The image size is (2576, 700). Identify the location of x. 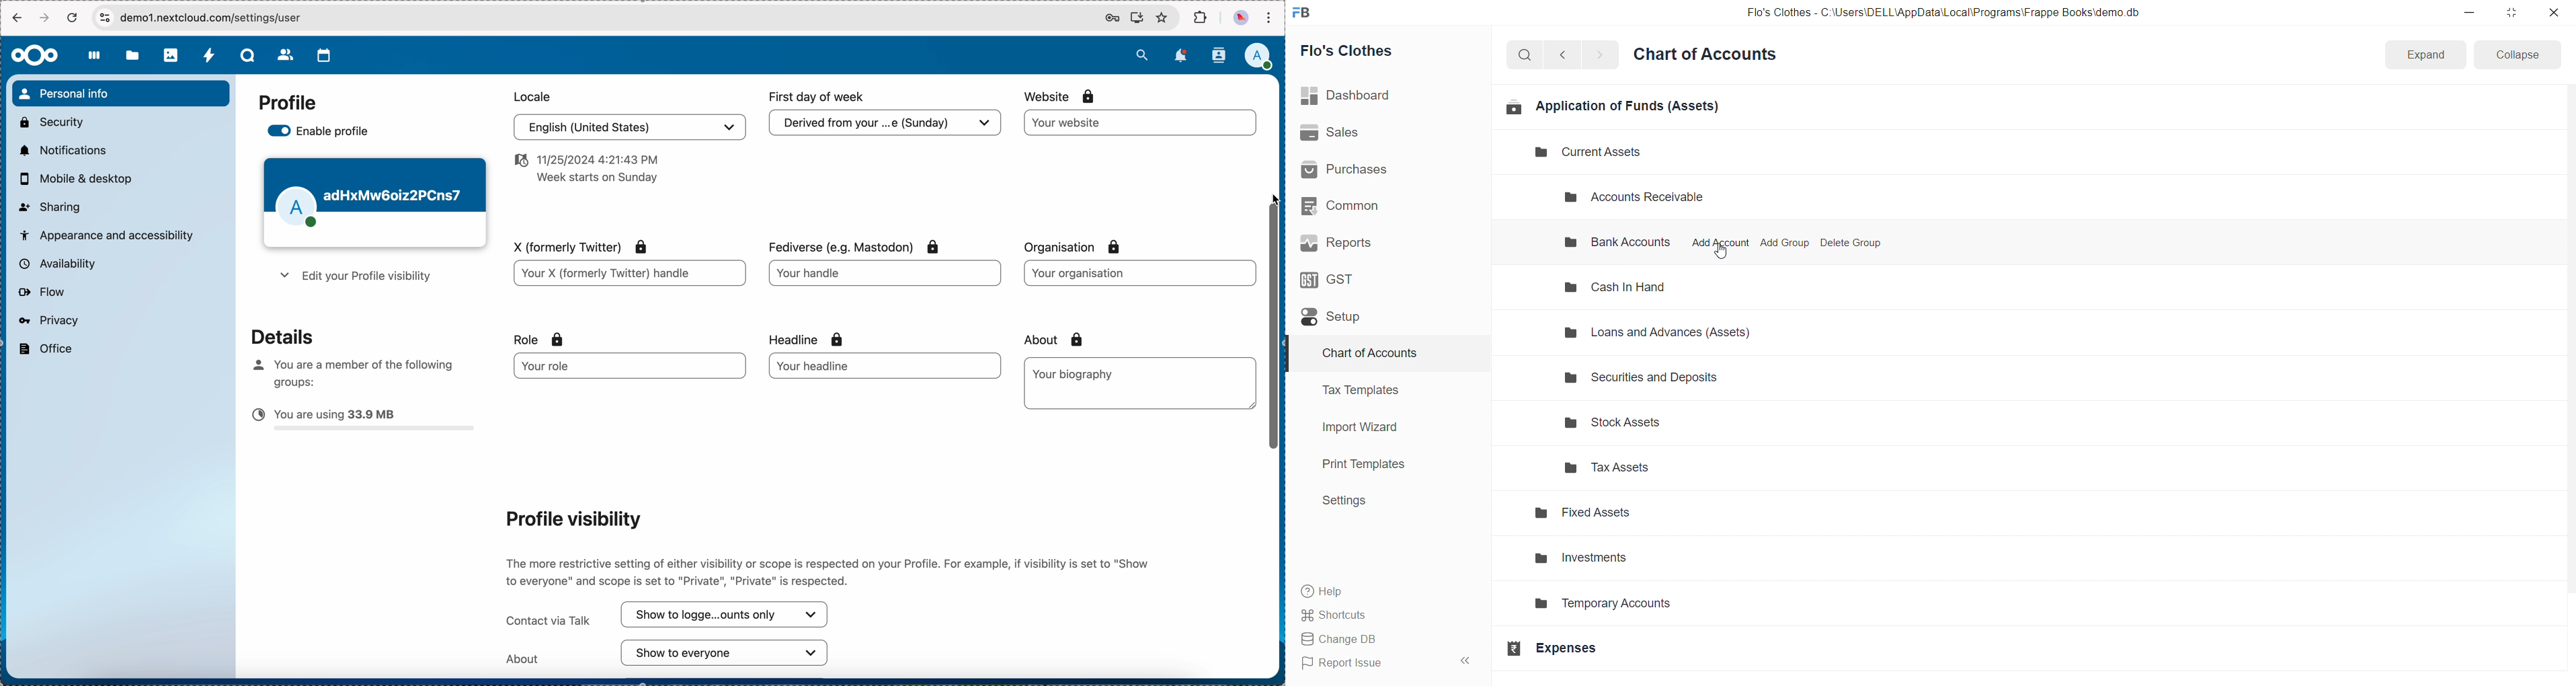
(576, 245).